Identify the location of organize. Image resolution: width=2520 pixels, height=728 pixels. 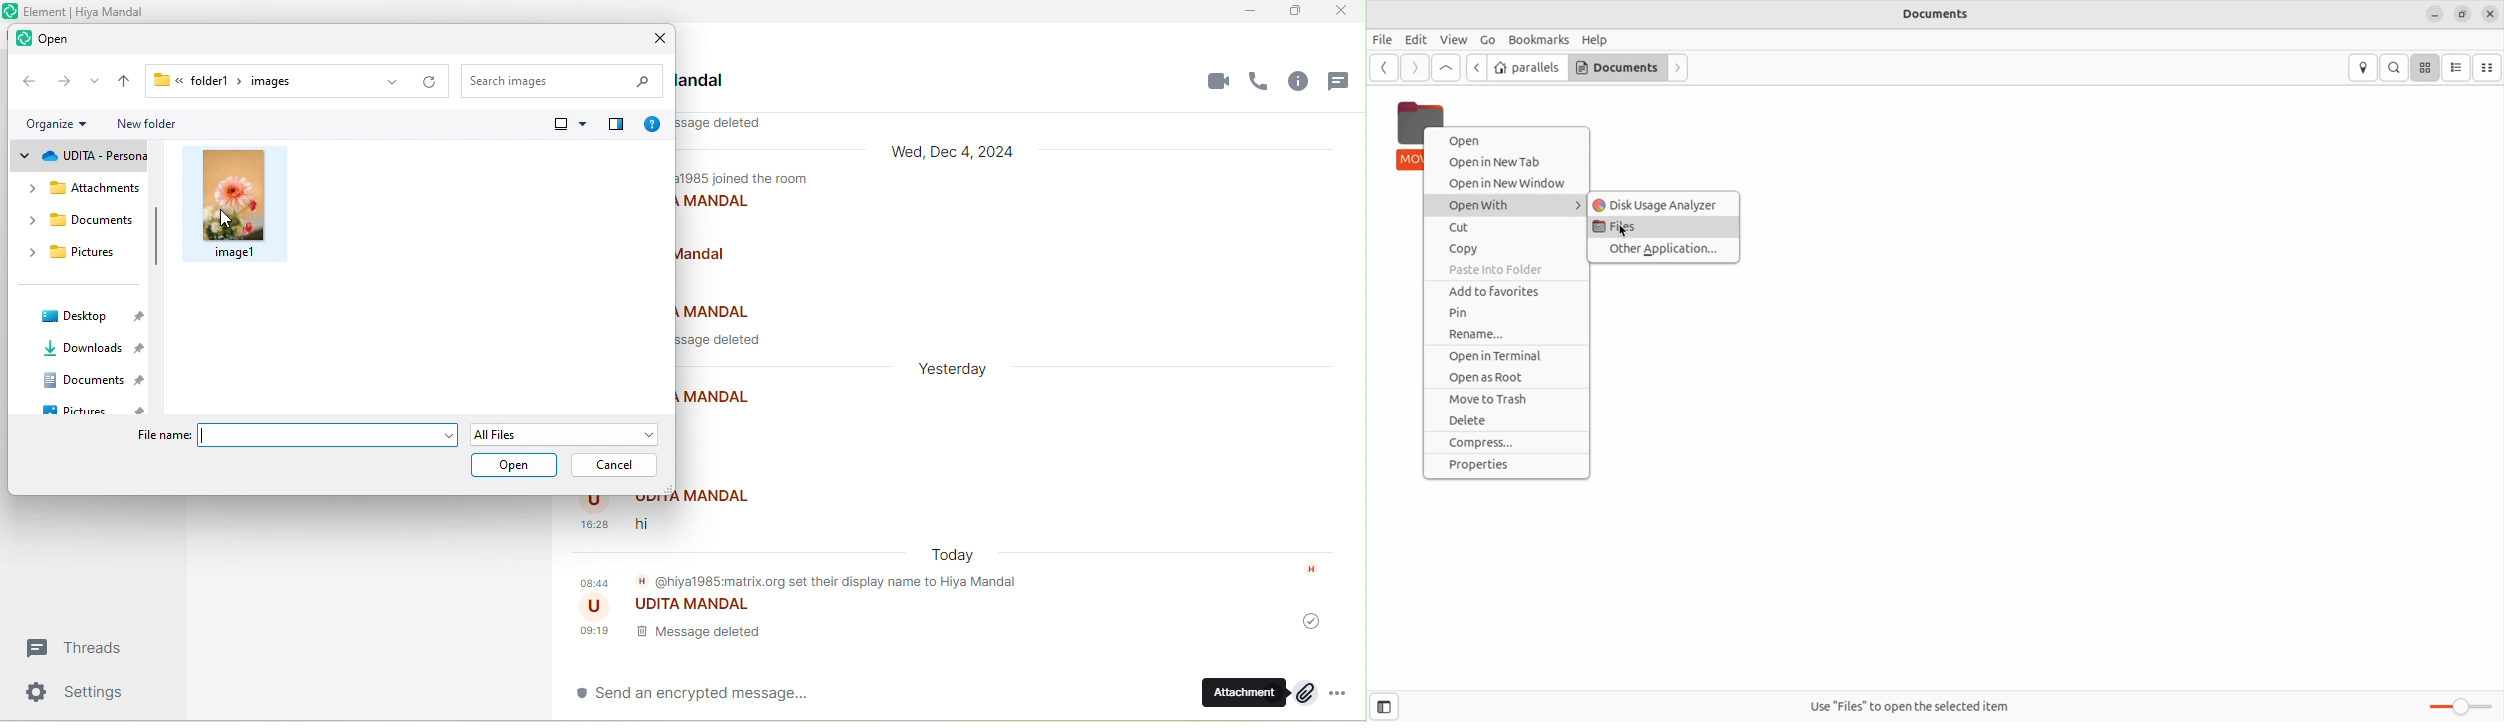
(60, 125).